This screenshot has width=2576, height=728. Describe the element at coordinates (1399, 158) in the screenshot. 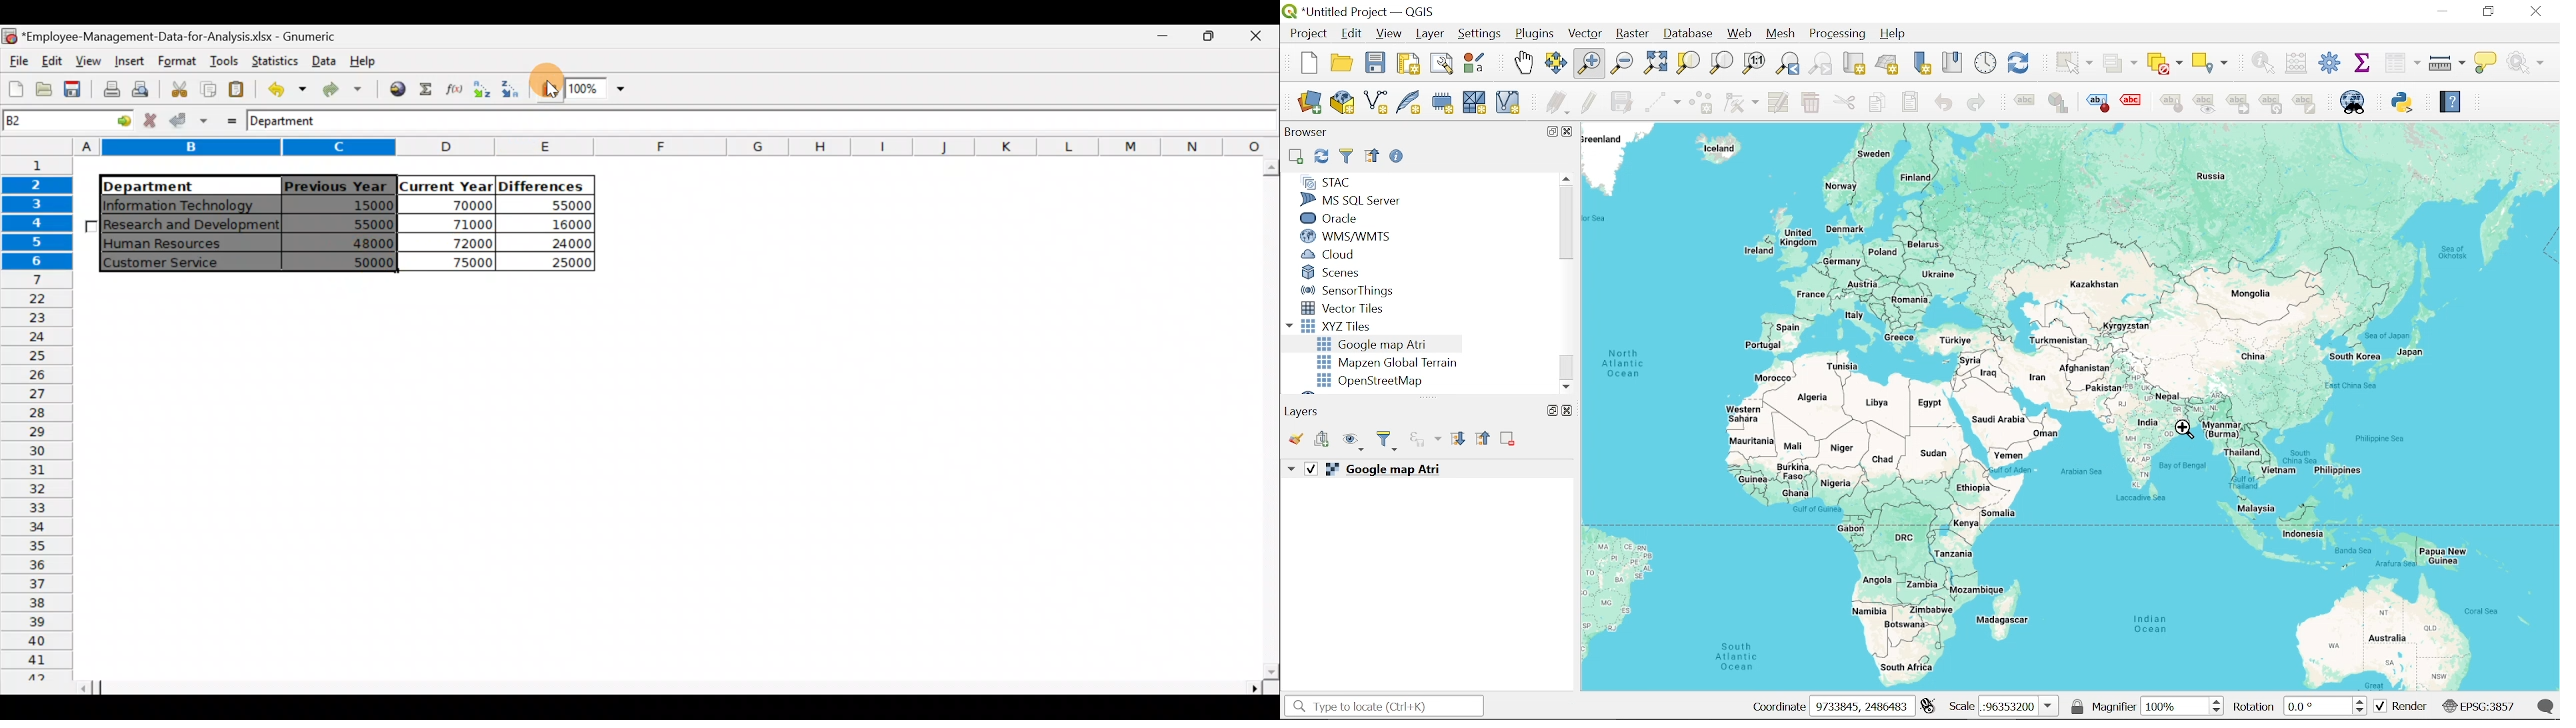

I see `Enable/ disable` at that location.